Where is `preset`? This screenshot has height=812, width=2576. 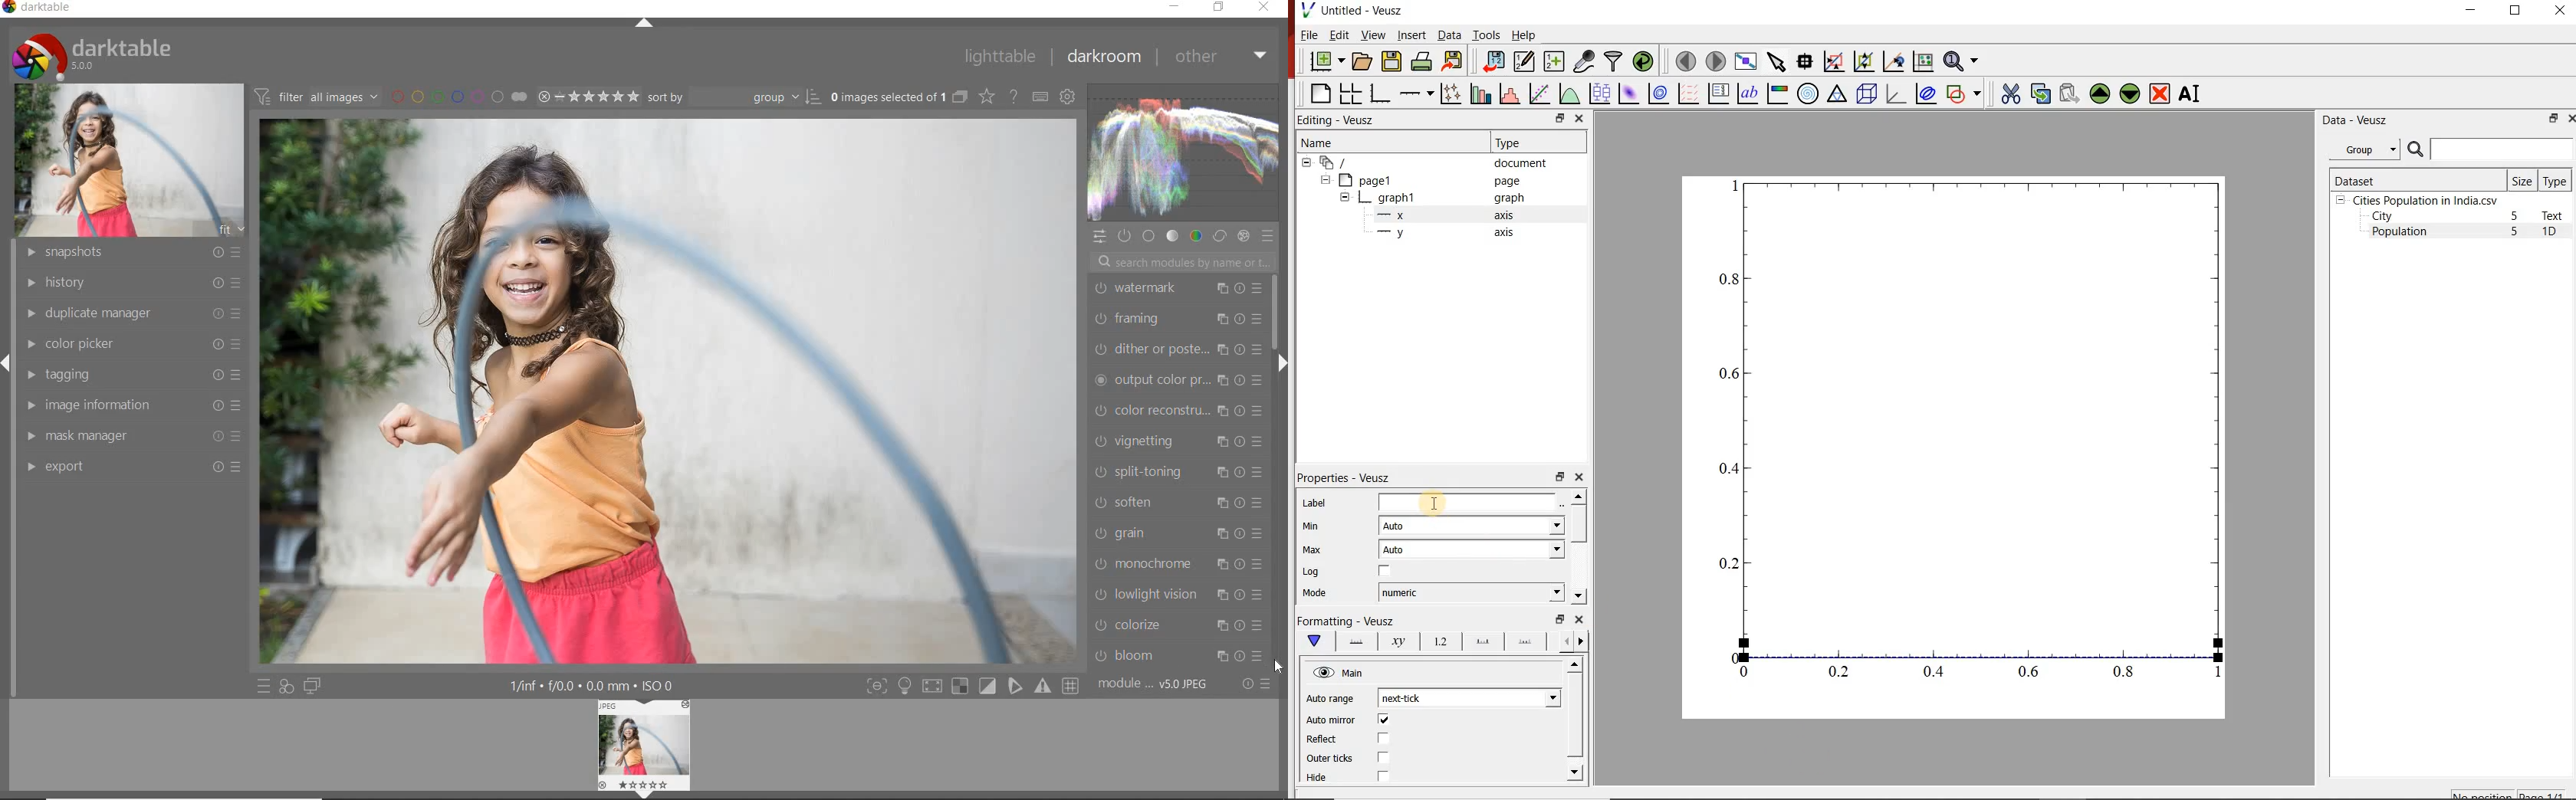
preset is located at coordinates (1270, 239).